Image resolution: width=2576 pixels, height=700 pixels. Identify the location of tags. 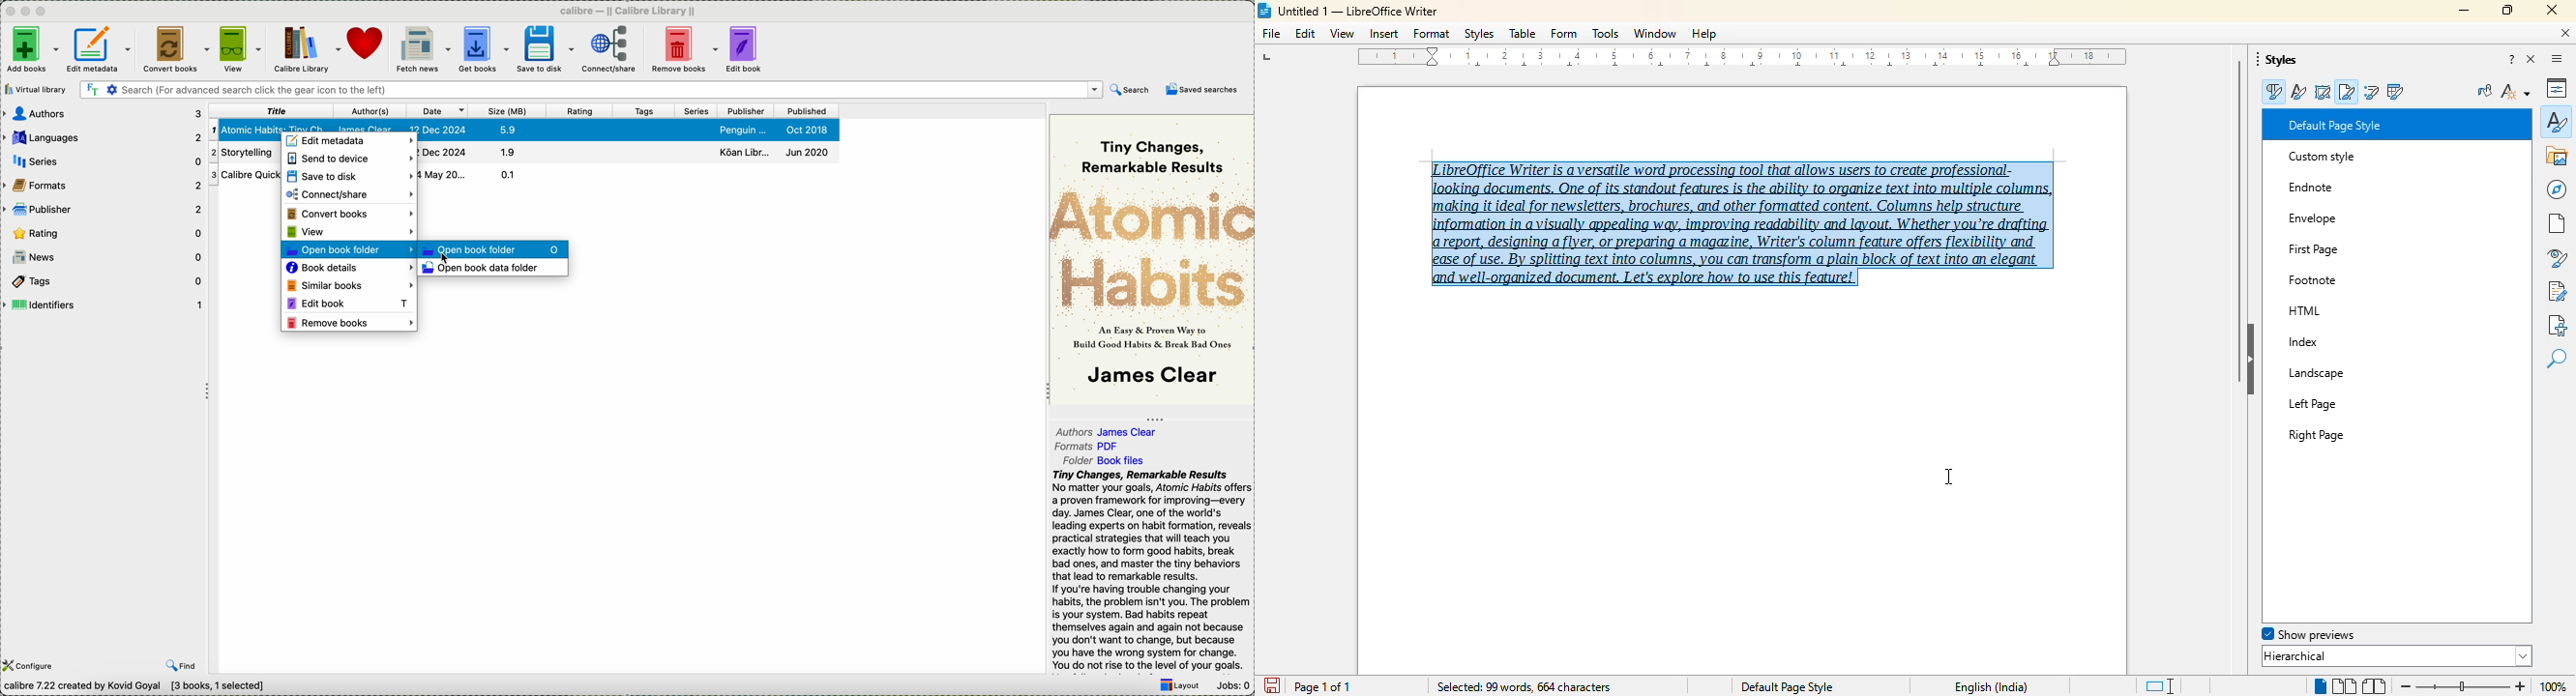
(102, 280).